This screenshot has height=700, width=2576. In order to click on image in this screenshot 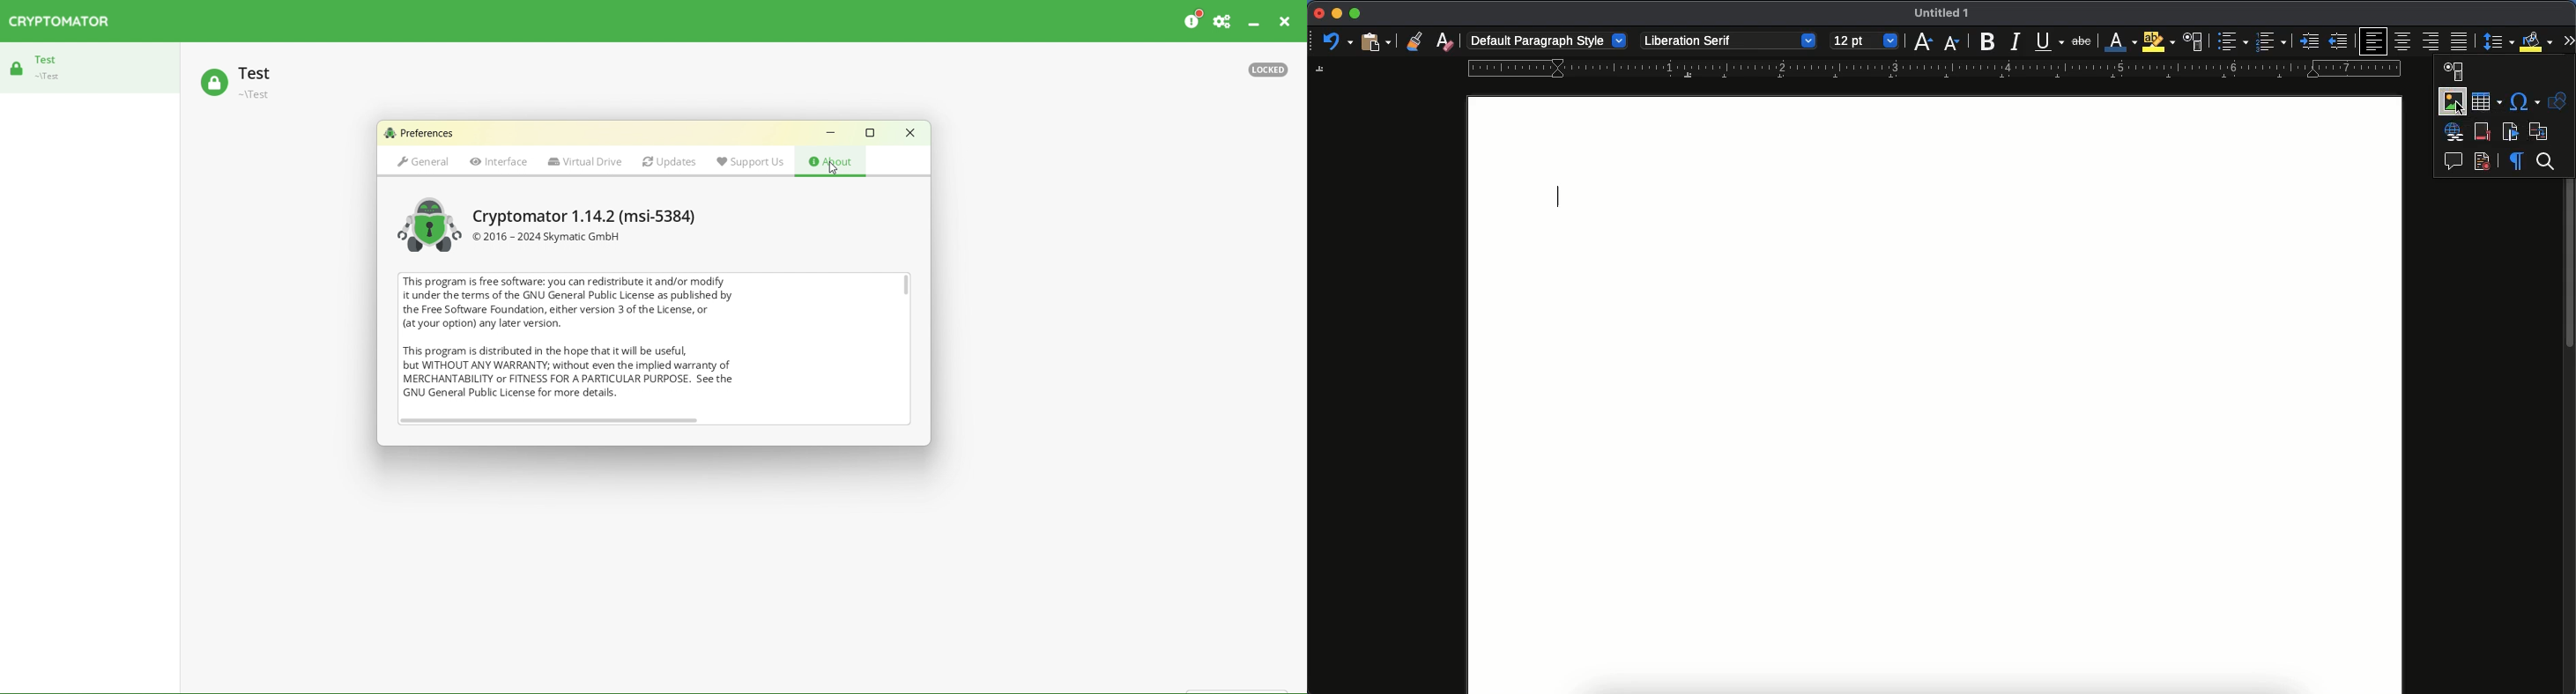, I will do `click(2454, 95)`.